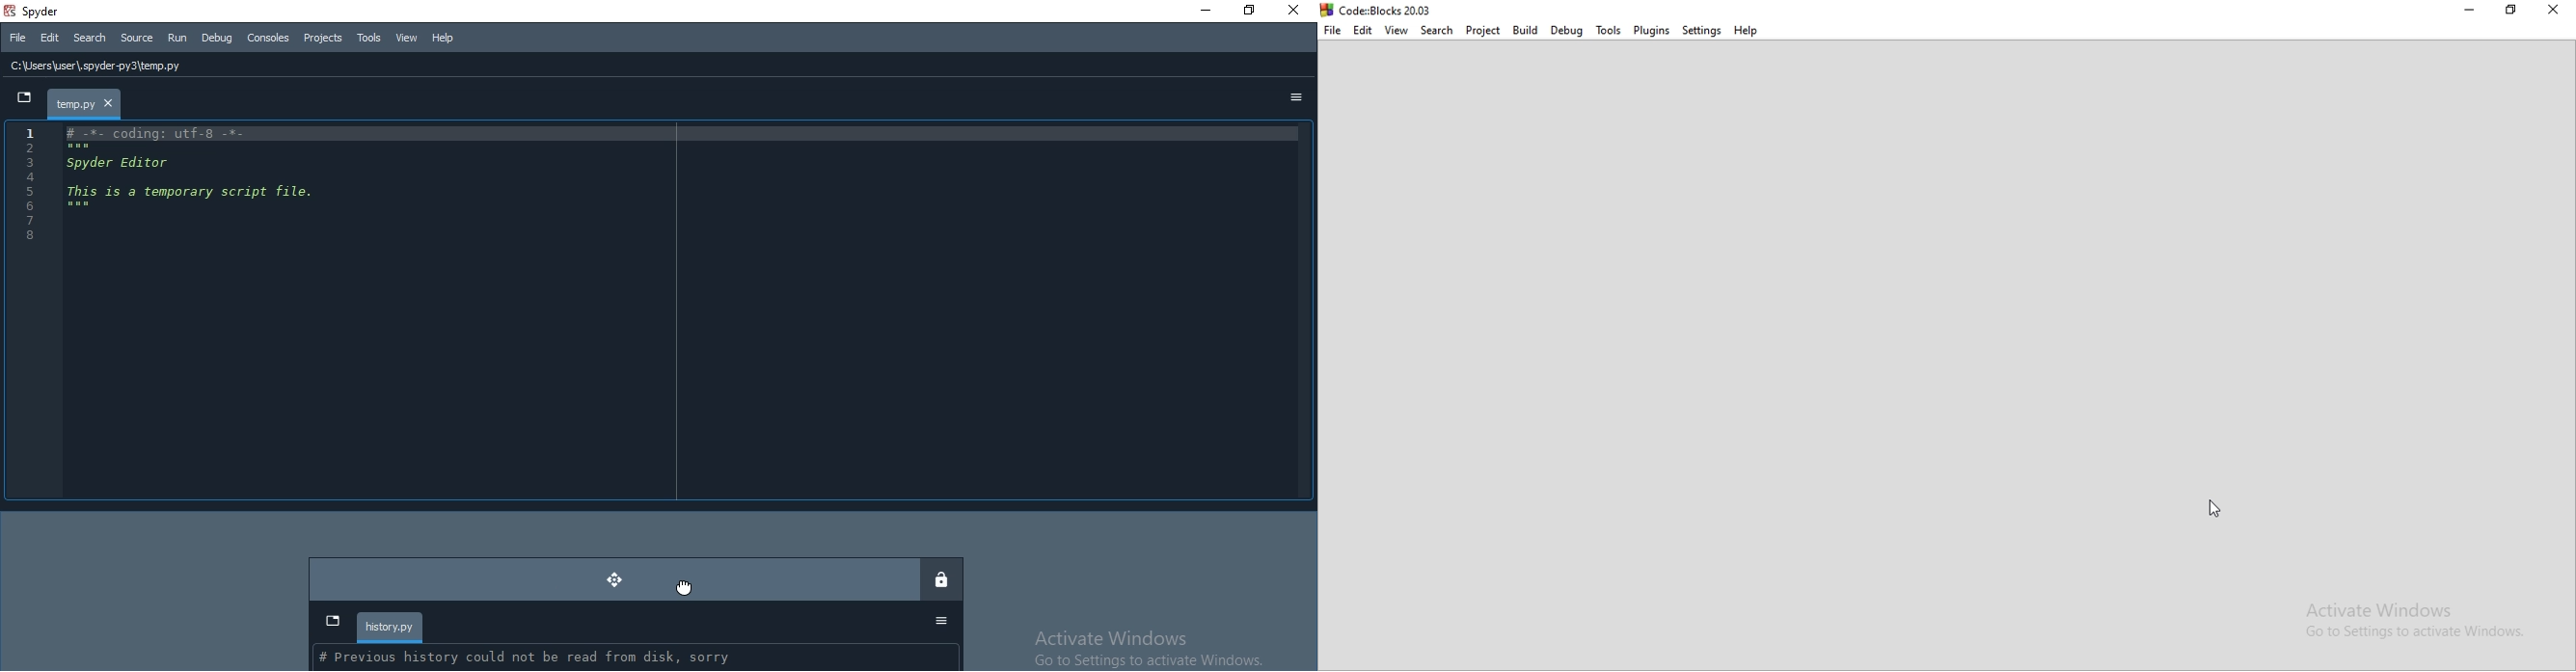  Describe the element at coordinates (1364, 30) in the screenshot. I see `Edit ` at that location.